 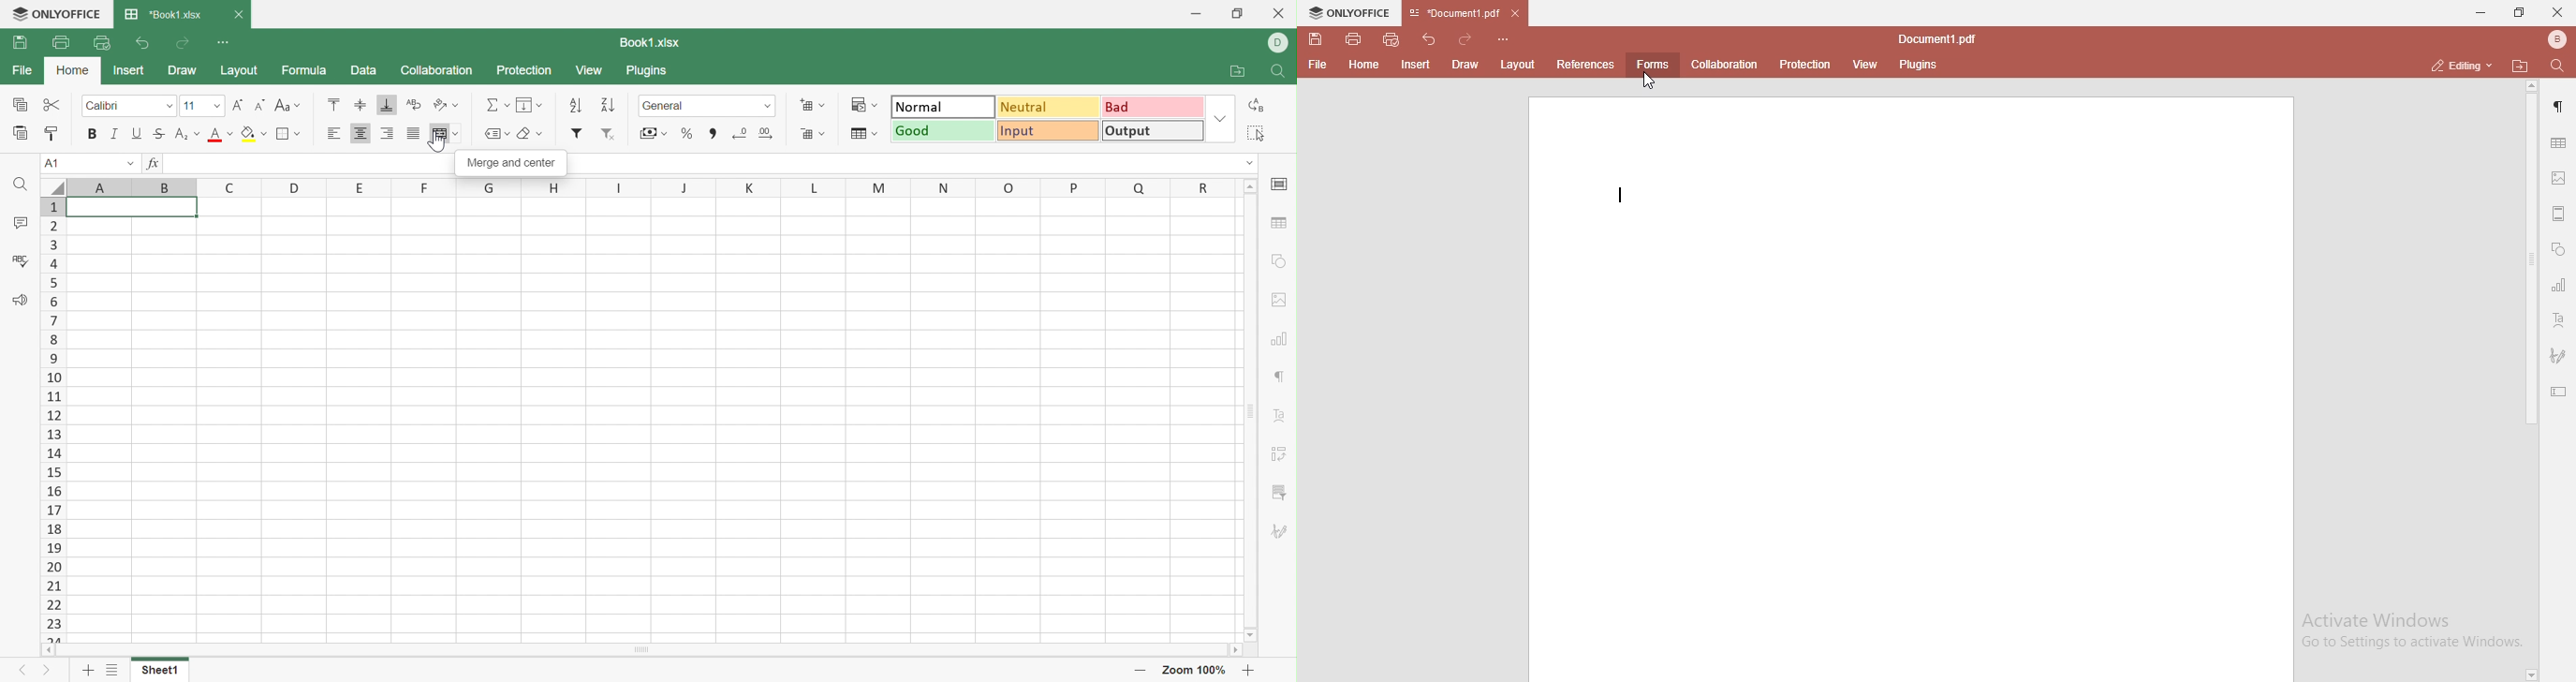 What do you see at coordinates (1236, 652) in the screenshot?
I see `Scroll Right` at bounding box center [1236, 652].